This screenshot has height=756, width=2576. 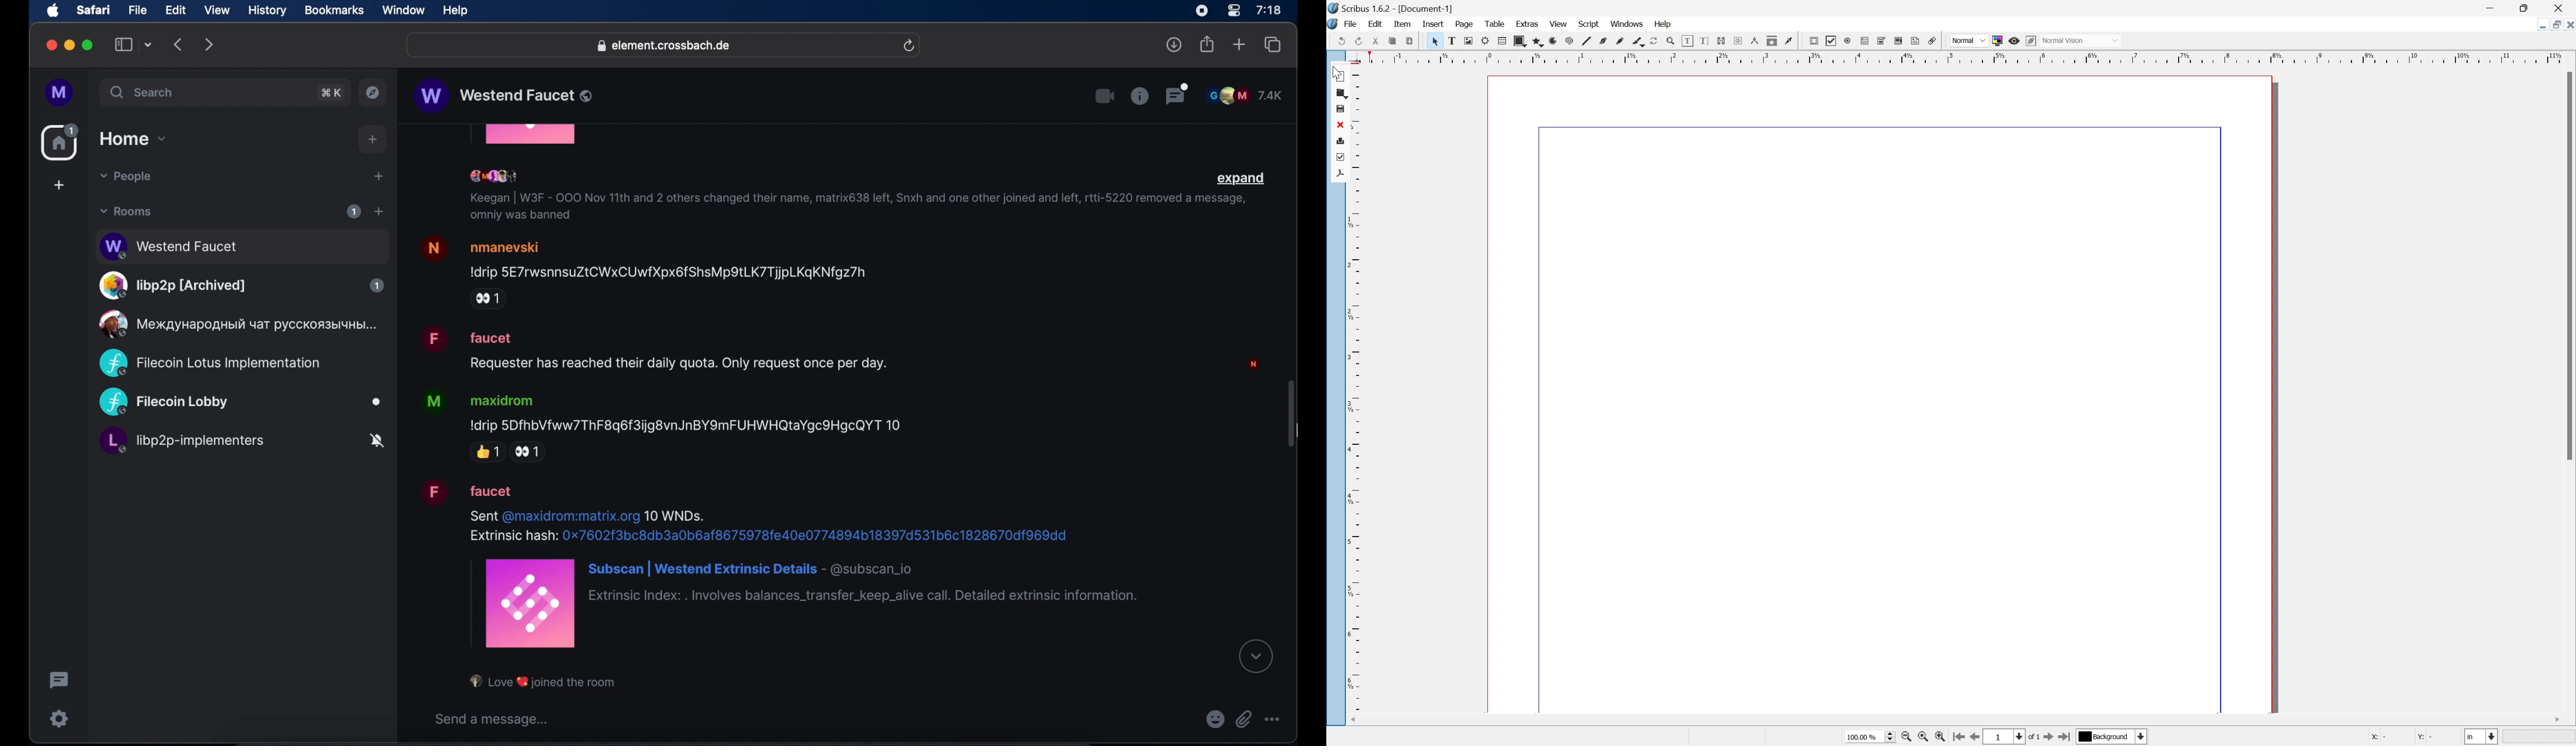 I want to click on search, so click(x=143, y=92).